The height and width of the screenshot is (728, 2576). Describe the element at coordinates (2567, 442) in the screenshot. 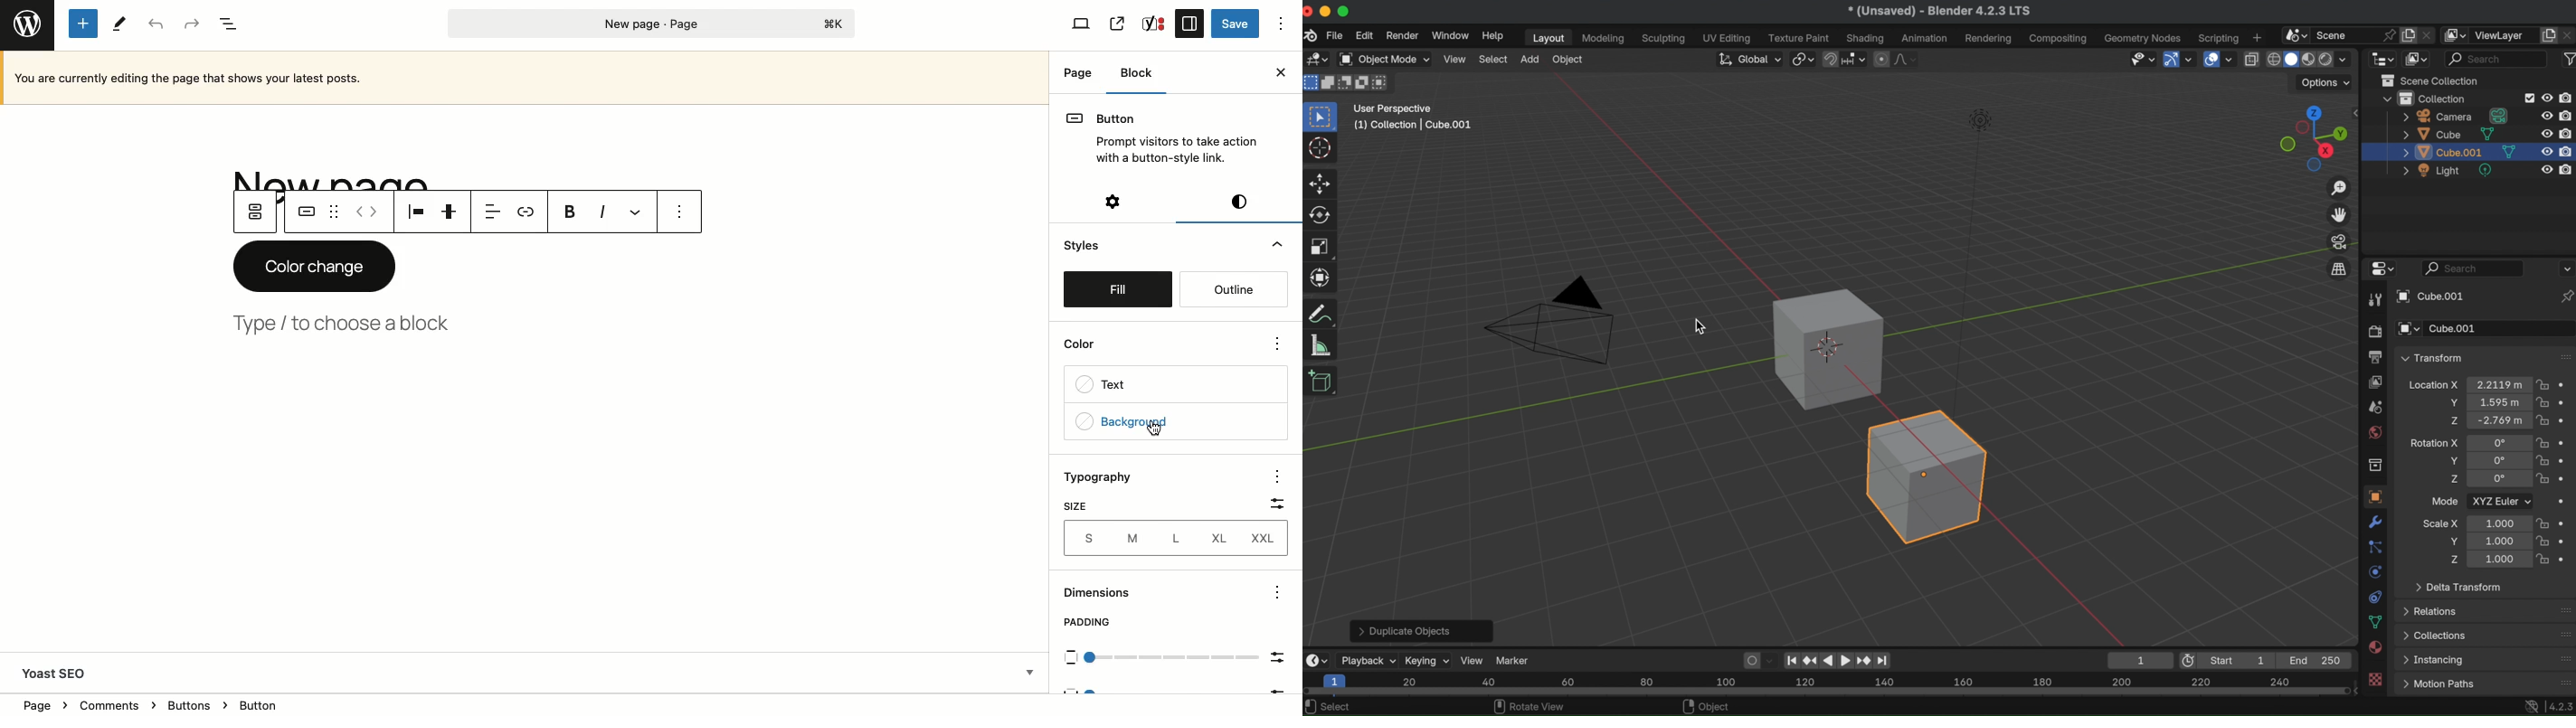

I see `animate property` at that location.